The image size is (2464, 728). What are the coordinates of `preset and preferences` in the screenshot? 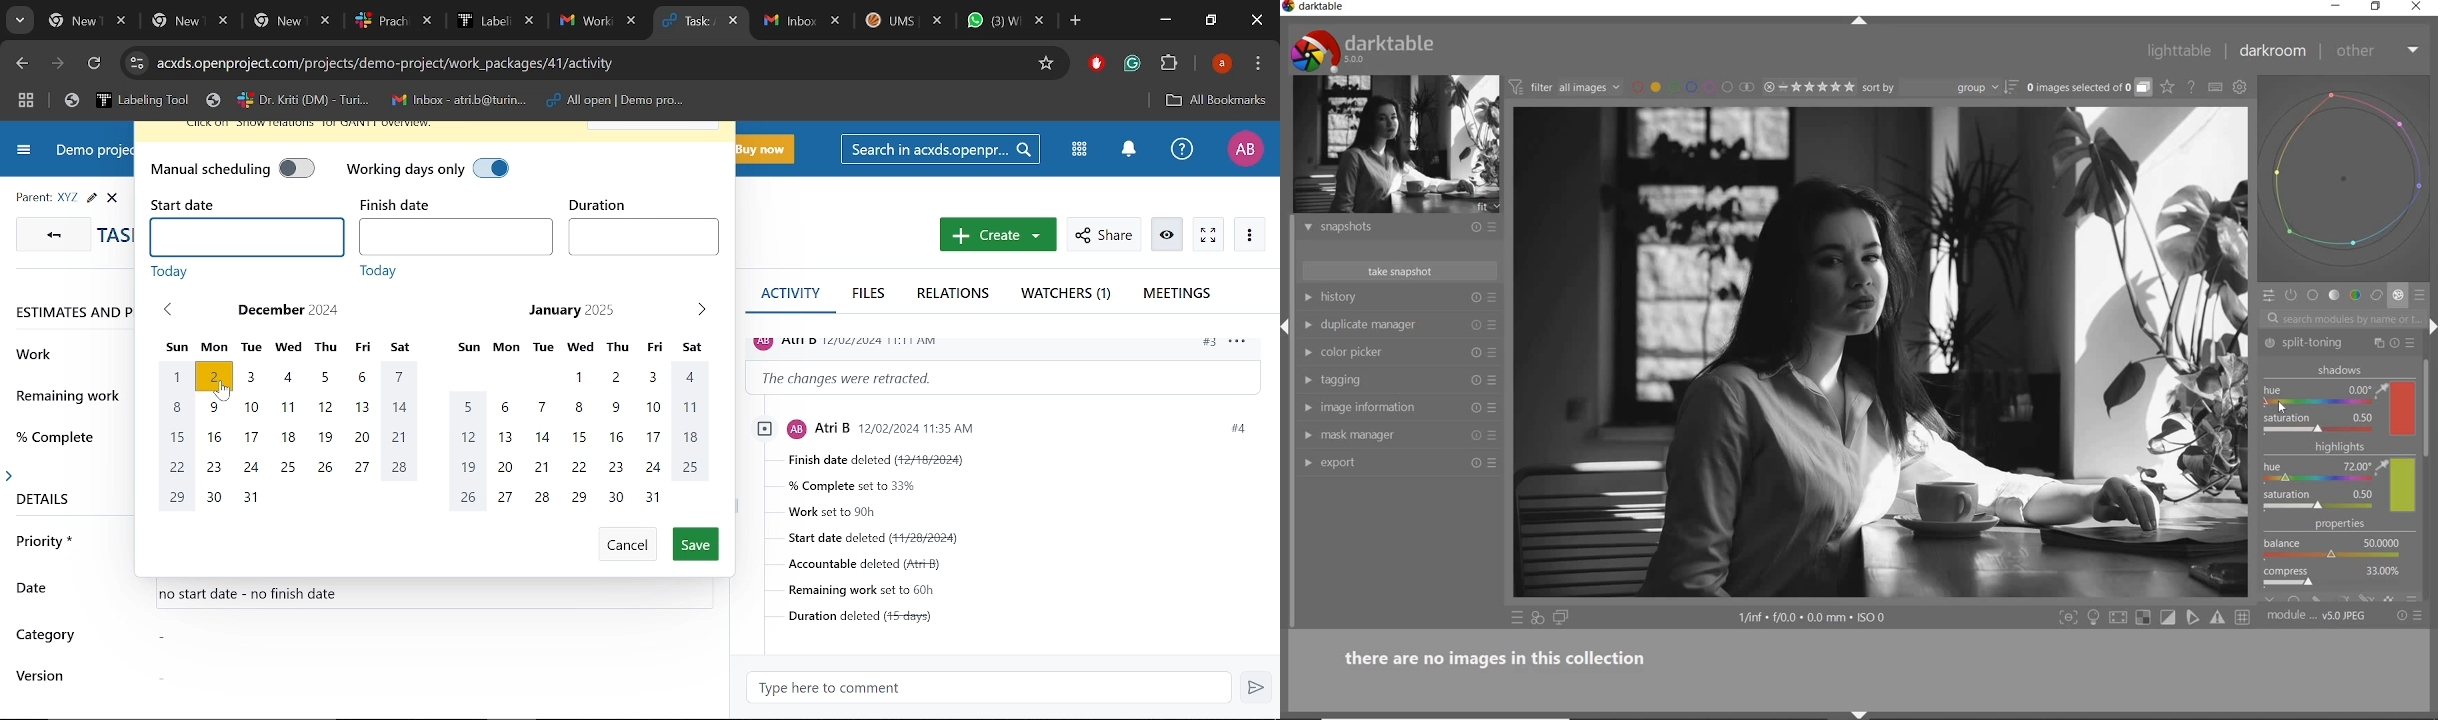 It's located at (1494, 381).